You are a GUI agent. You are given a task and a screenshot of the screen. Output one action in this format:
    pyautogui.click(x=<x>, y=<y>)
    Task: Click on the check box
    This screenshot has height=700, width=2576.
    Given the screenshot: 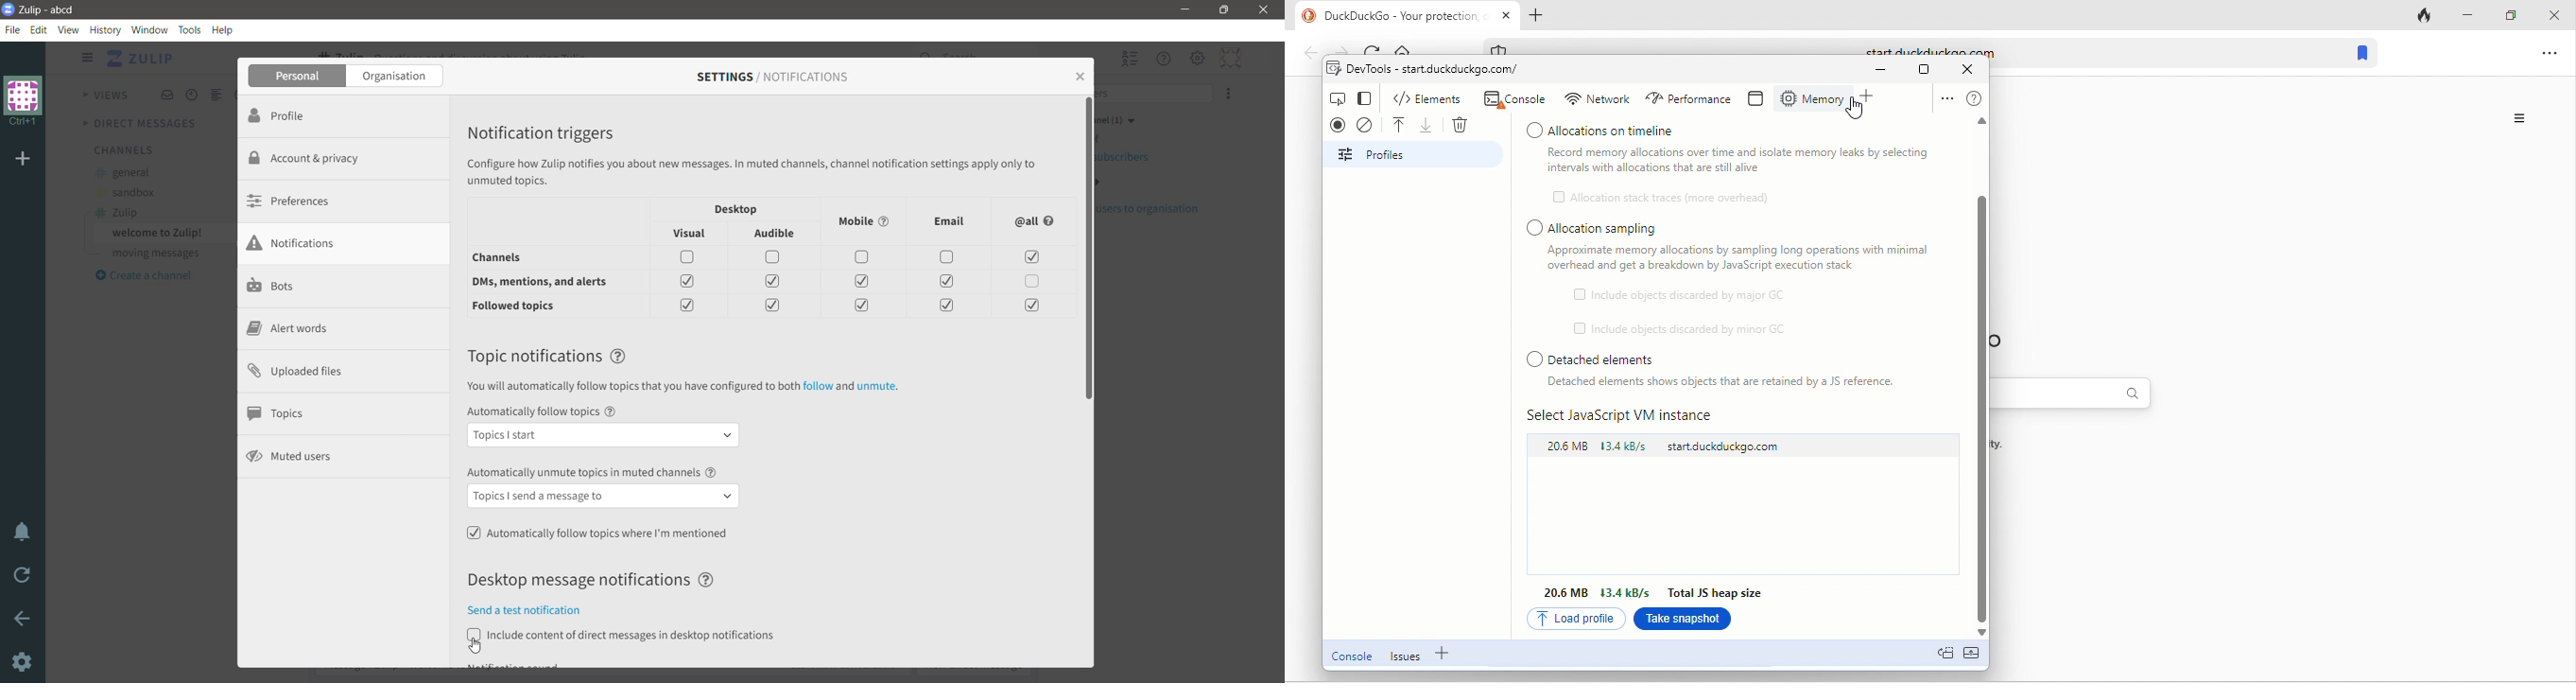 What is the action you would take?
    pyautogui.click(x=1034, y=283)
    